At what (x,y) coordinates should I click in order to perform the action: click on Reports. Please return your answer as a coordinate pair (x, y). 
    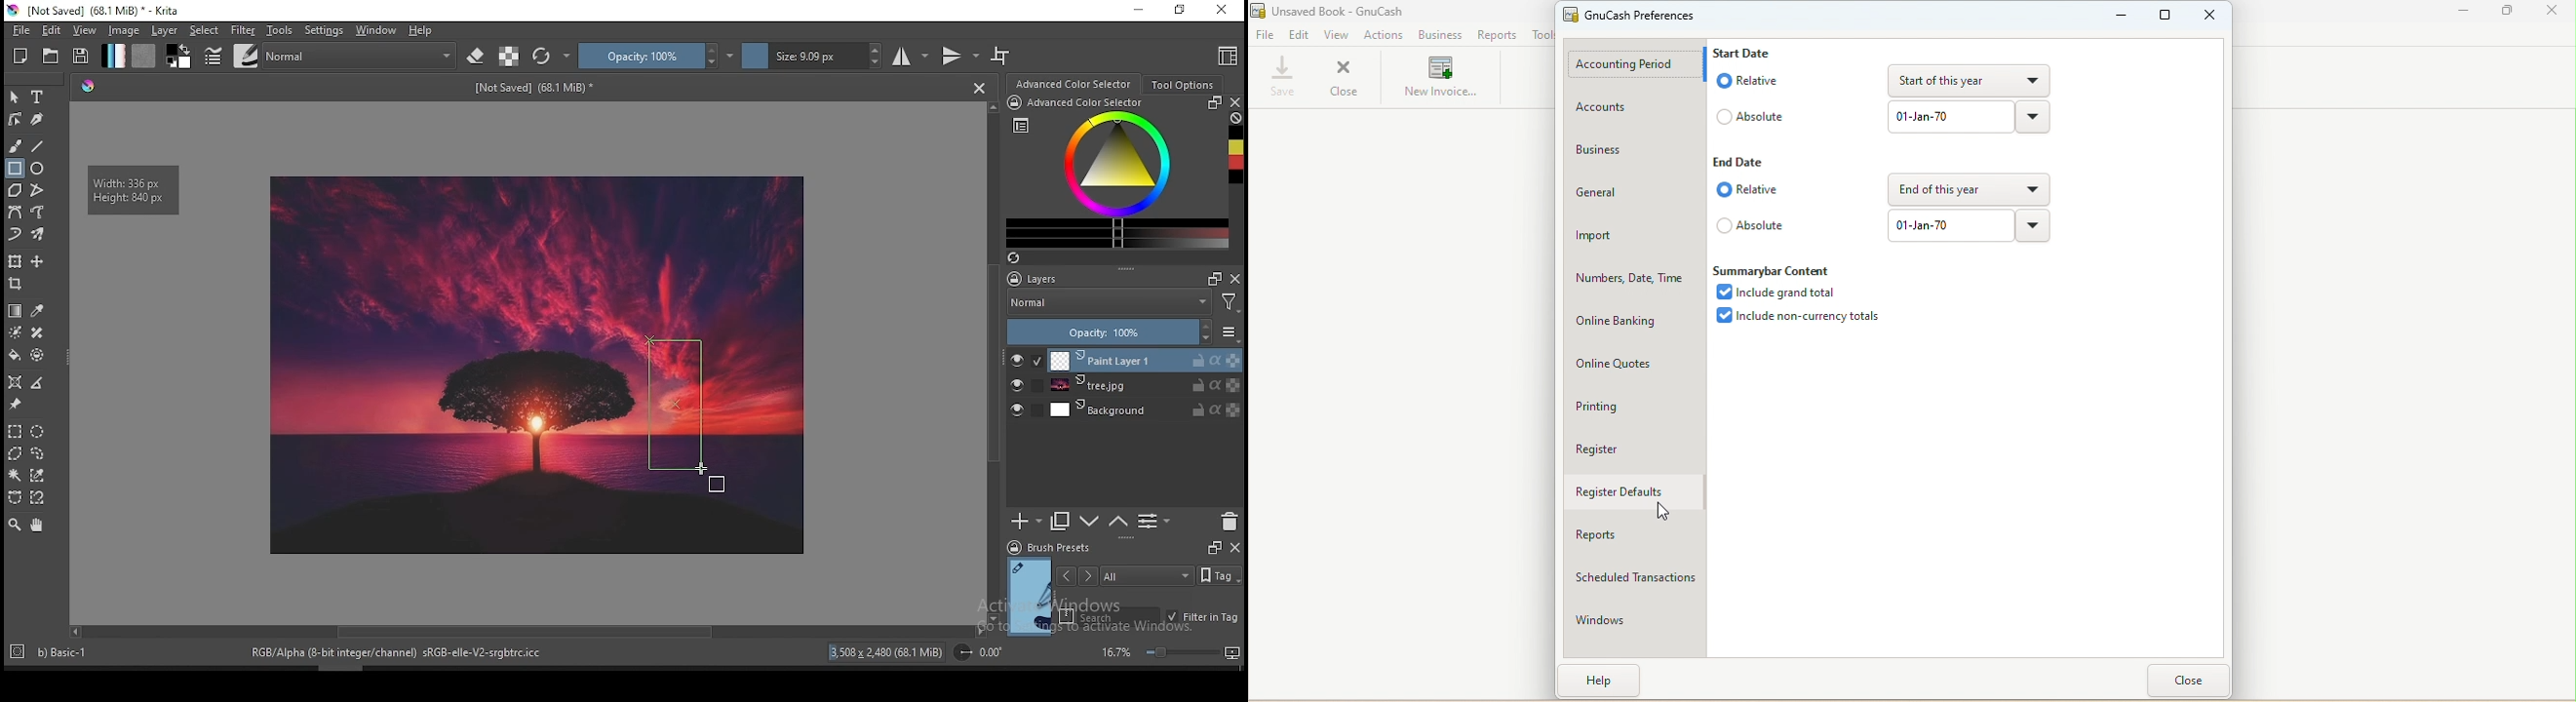
    Looking at the image, I should click on (1636, 536).